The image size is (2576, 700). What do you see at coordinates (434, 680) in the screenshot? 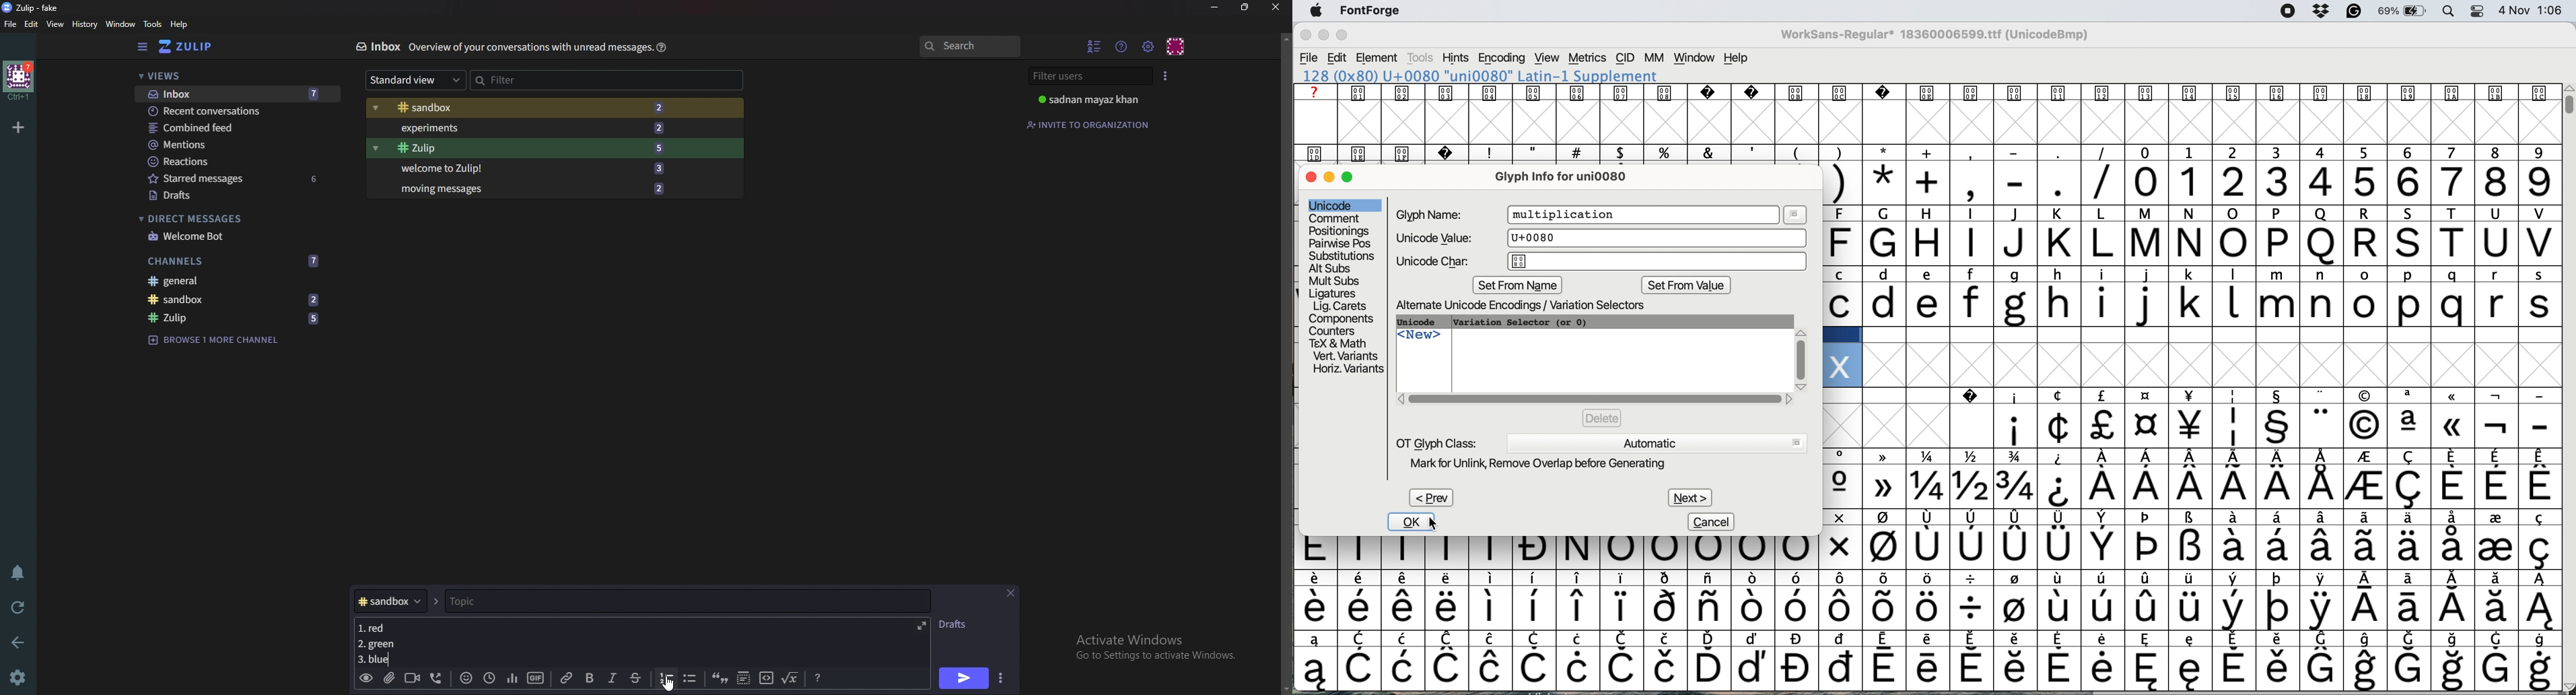
I see `Voice call` at bounding box center [434, 680].